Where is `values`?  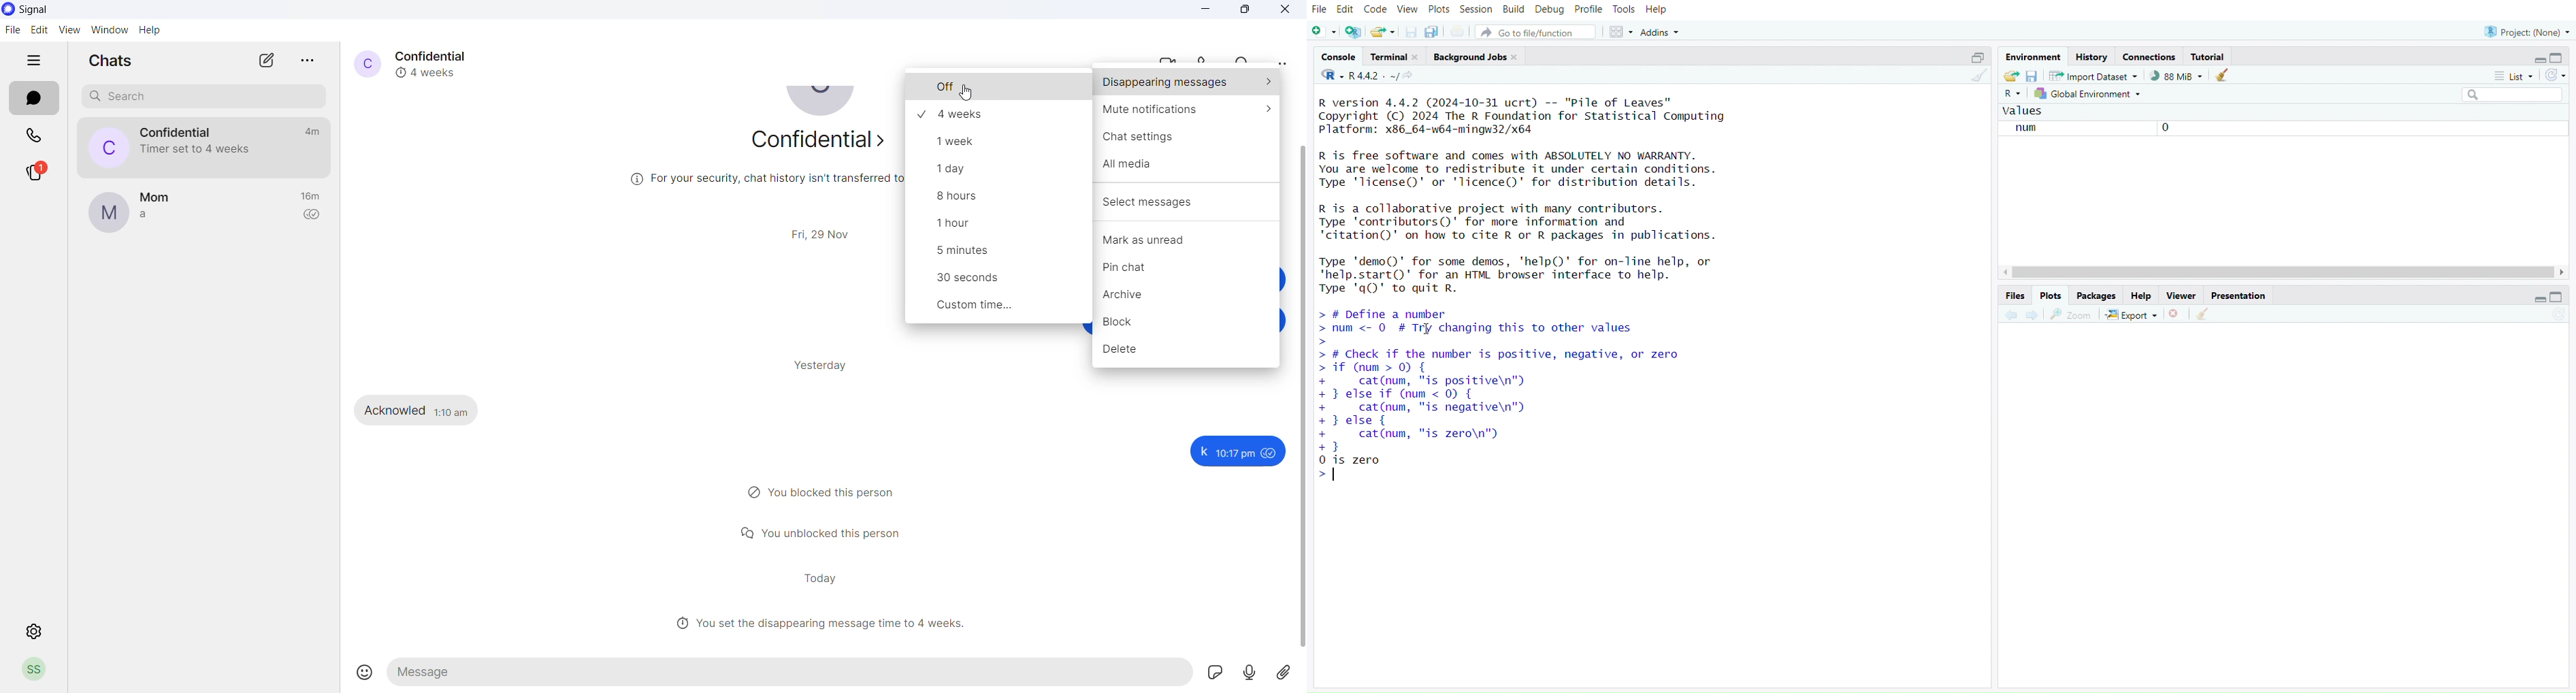
values is located at coordinates (2025, 112).